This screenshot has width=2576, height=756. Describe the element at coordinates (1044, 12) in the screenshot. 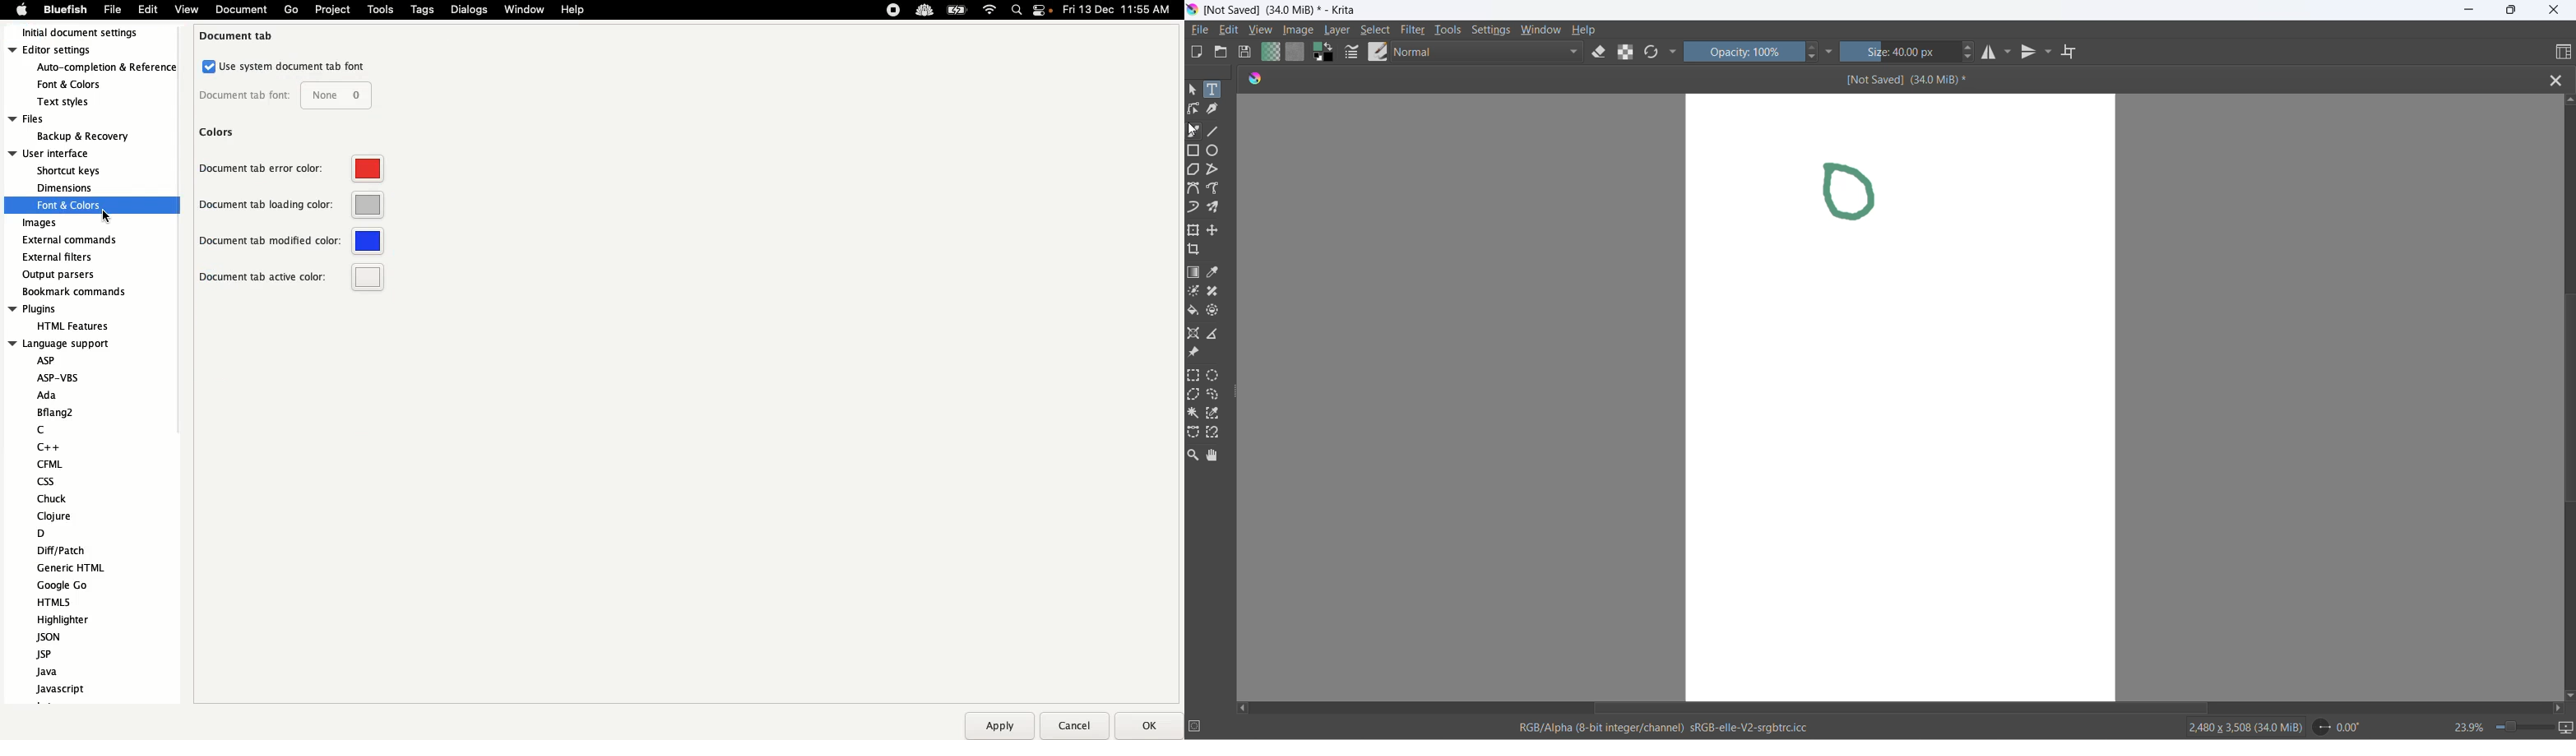

I see `Notification` at that location.